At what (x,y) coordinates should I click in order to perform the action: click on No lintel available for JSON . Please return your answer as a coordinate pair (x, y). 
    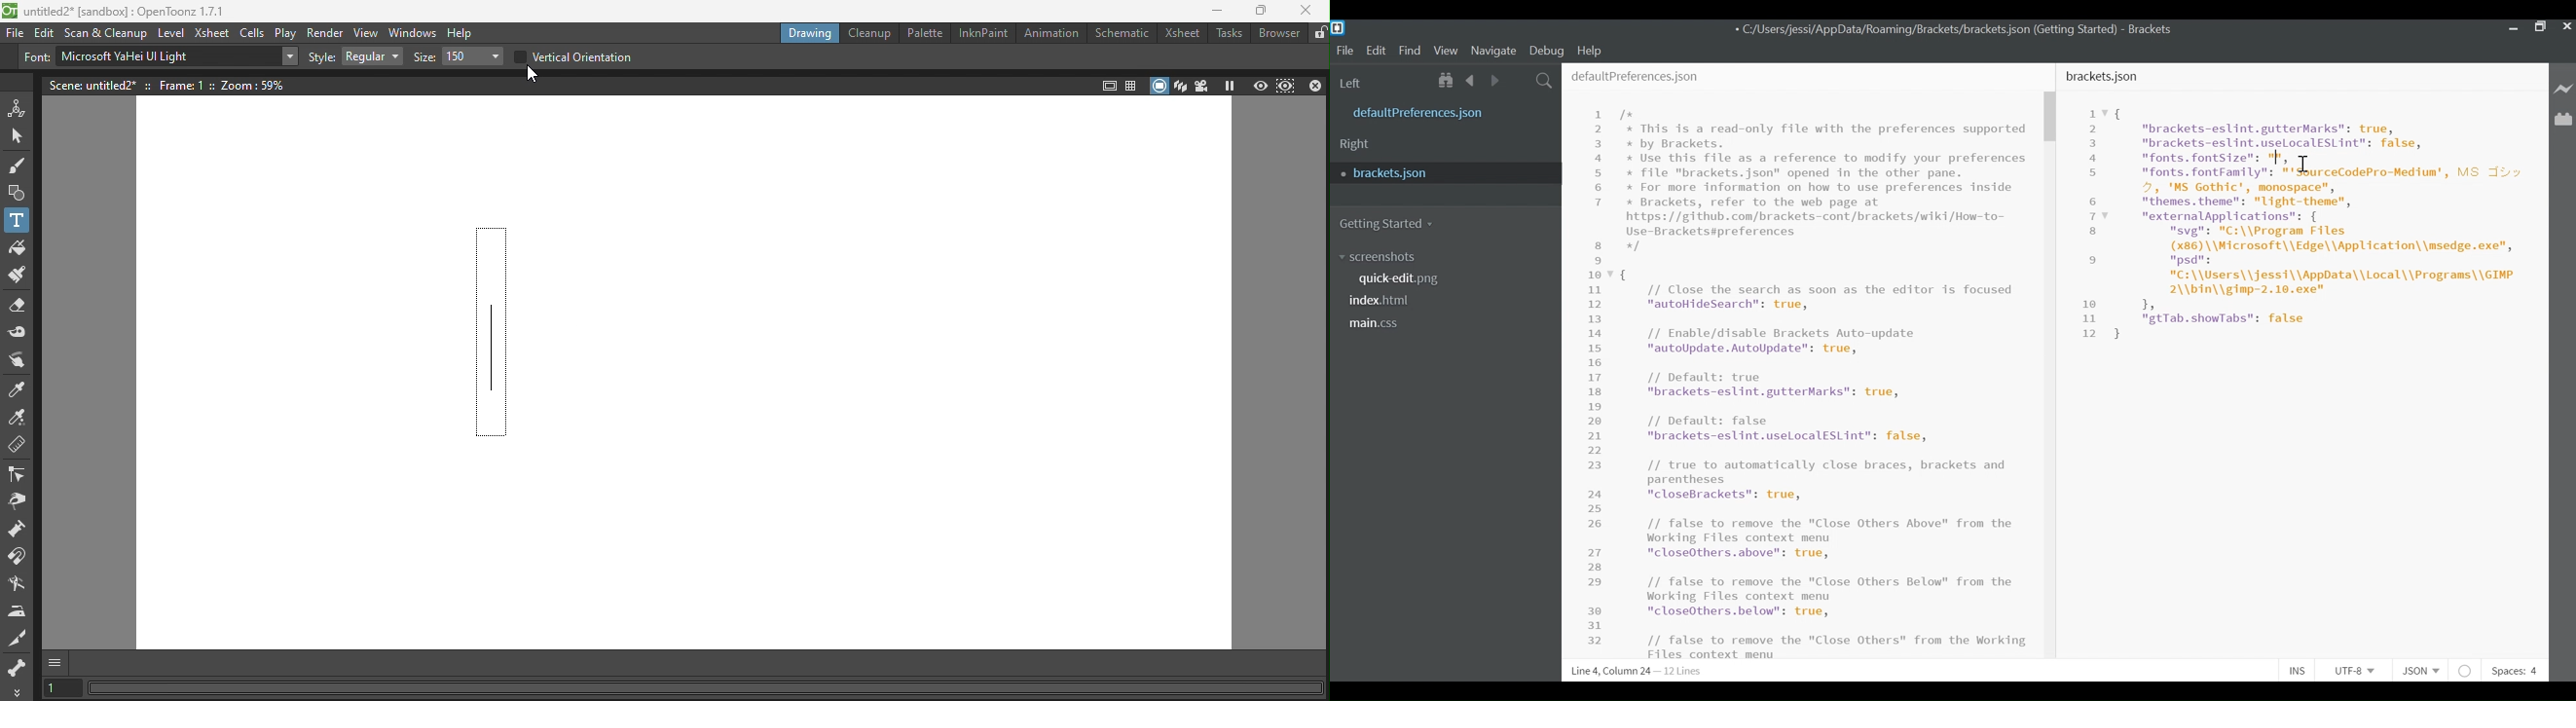
    Looking at the image, I should click on (2466, 669).